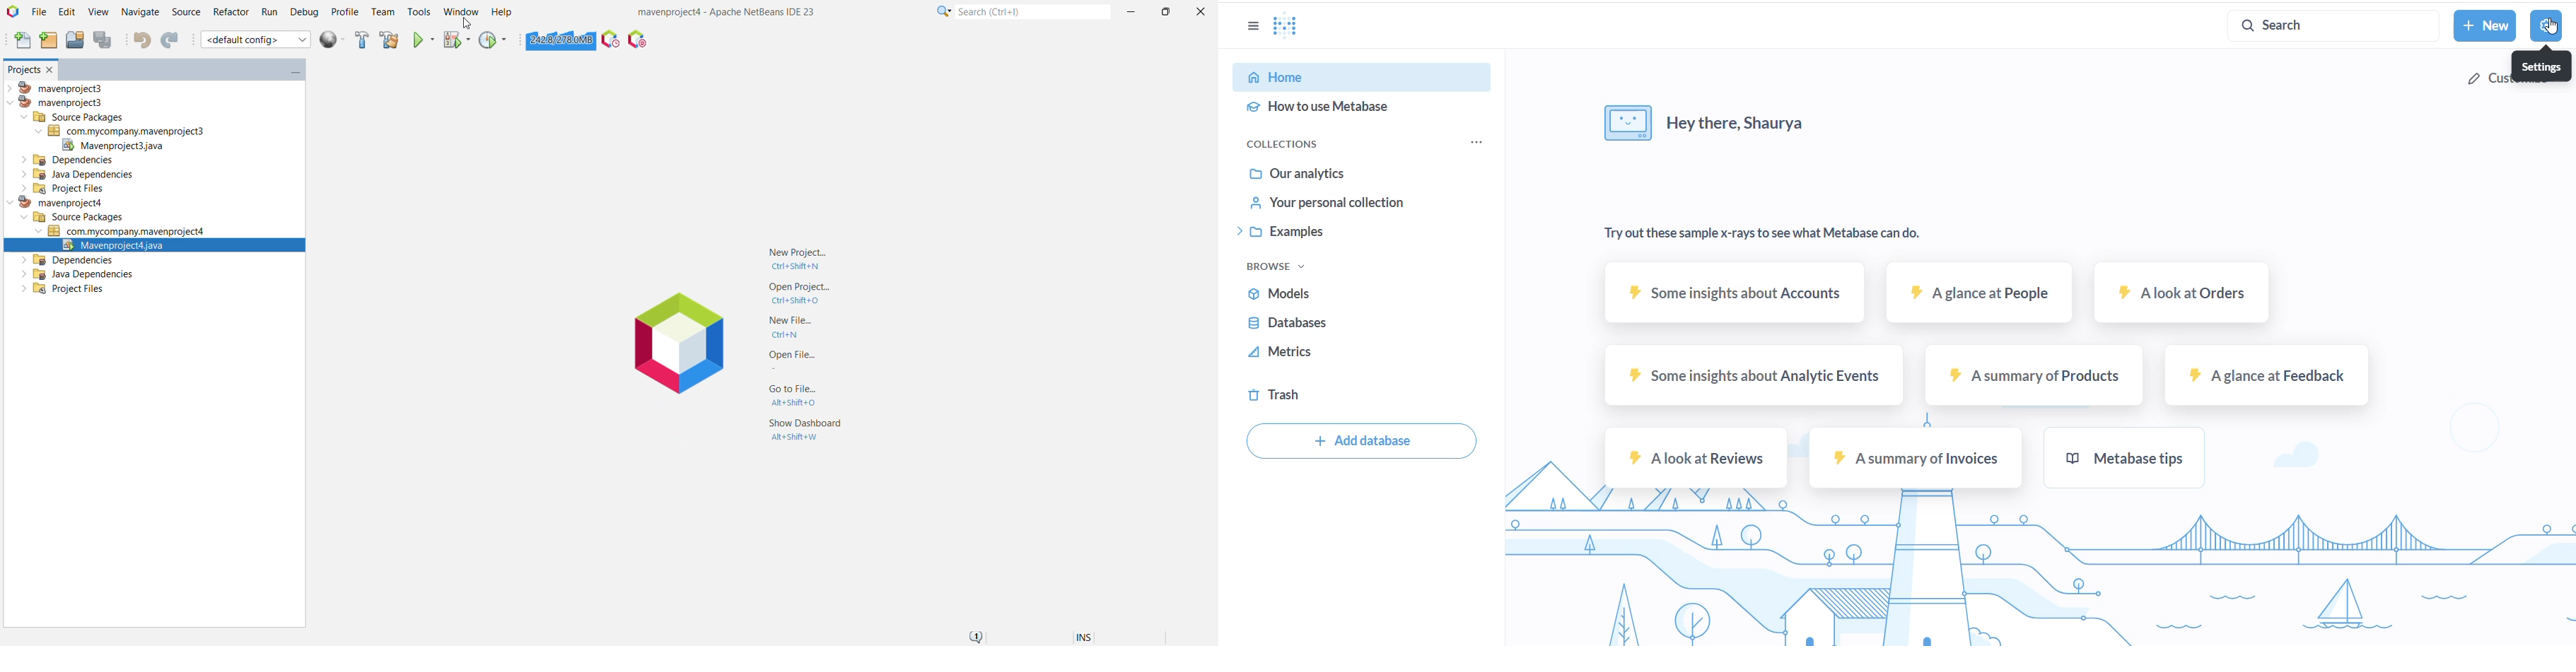 The width and height of the screenshot is (2576, 672). Describe the element at coordinates (1353, 397) in the screenshot. I see `trash` at that location.